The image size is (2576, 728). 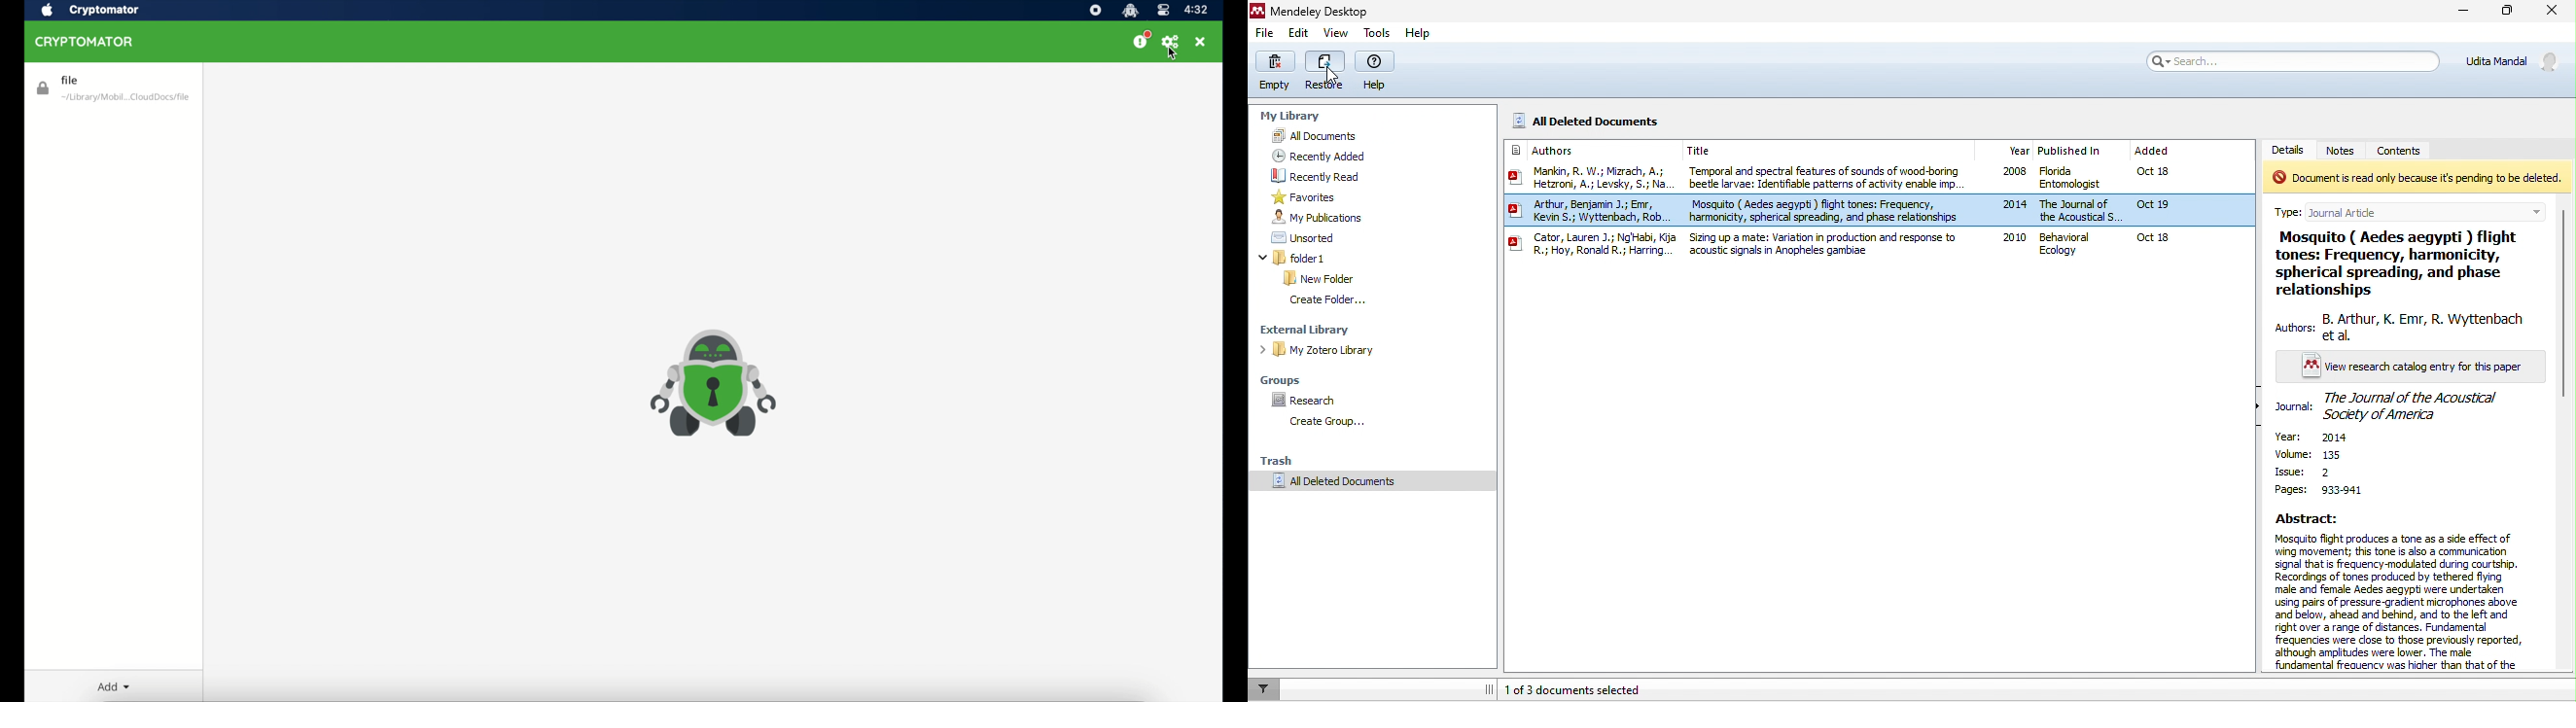 What do you see at coordinates (2335, 439) in the screenshot?
I see `year` at bounding box center [2335, 439].